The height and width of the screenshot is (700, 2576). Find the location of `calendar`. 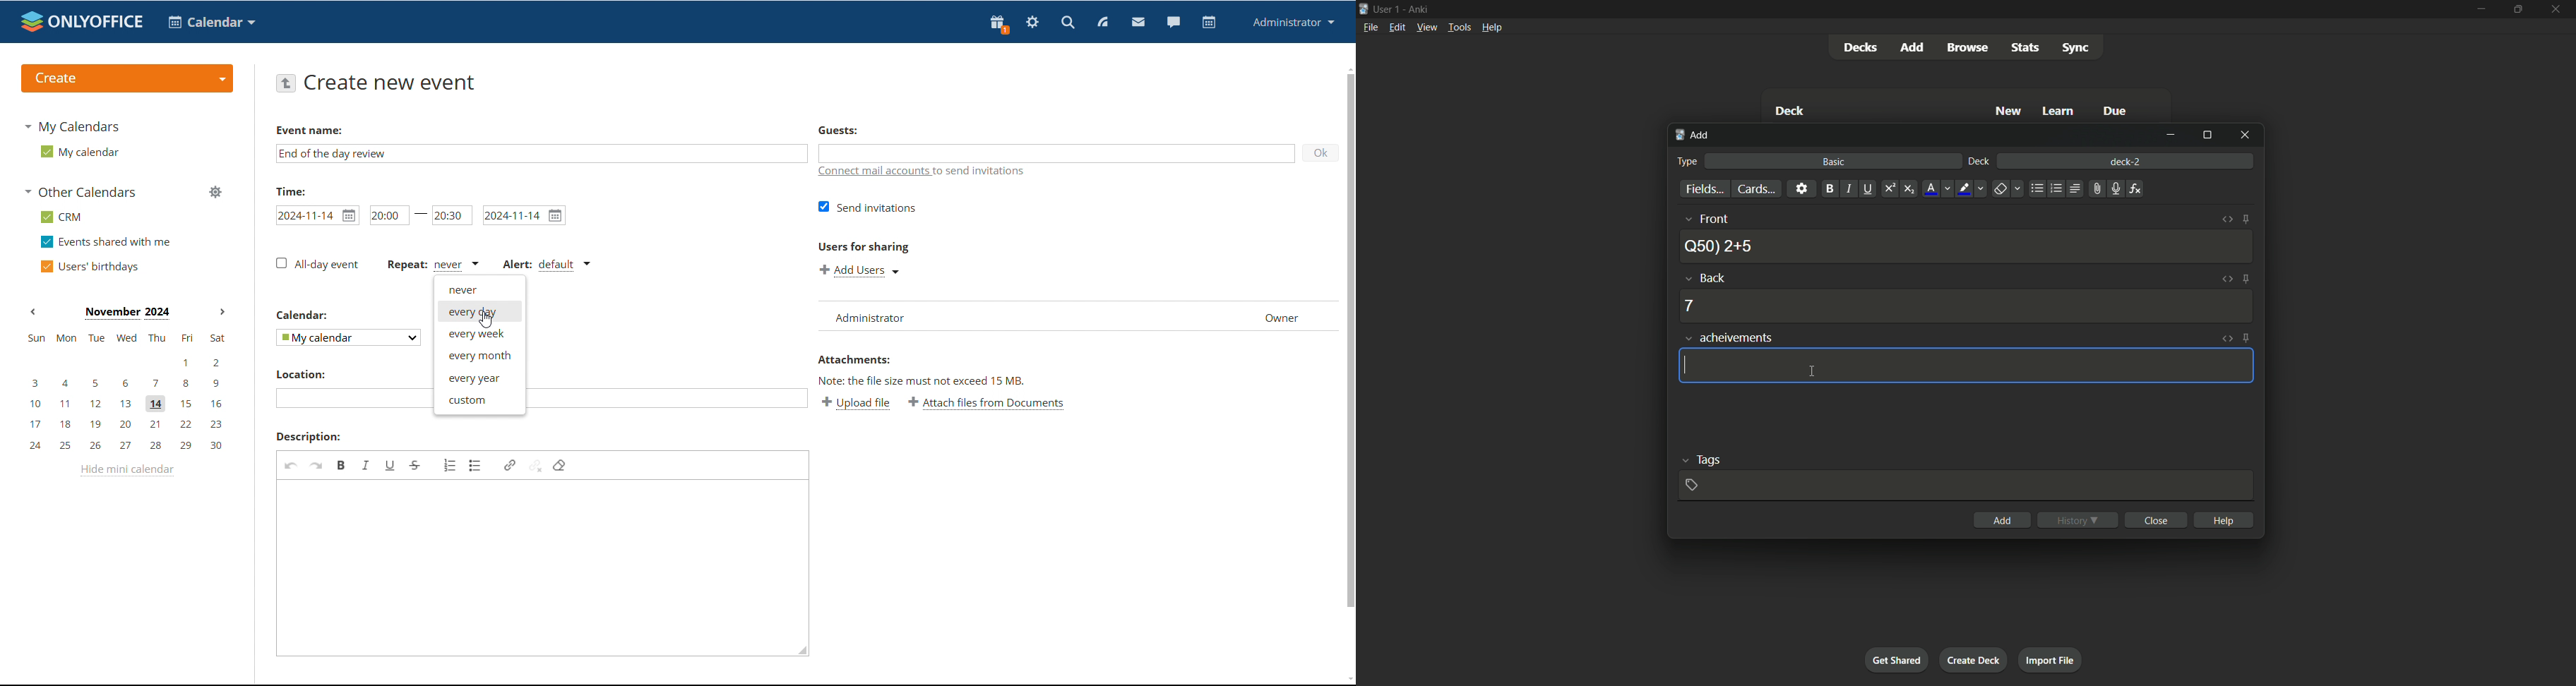

calendar is located at coordinates (304, 315).